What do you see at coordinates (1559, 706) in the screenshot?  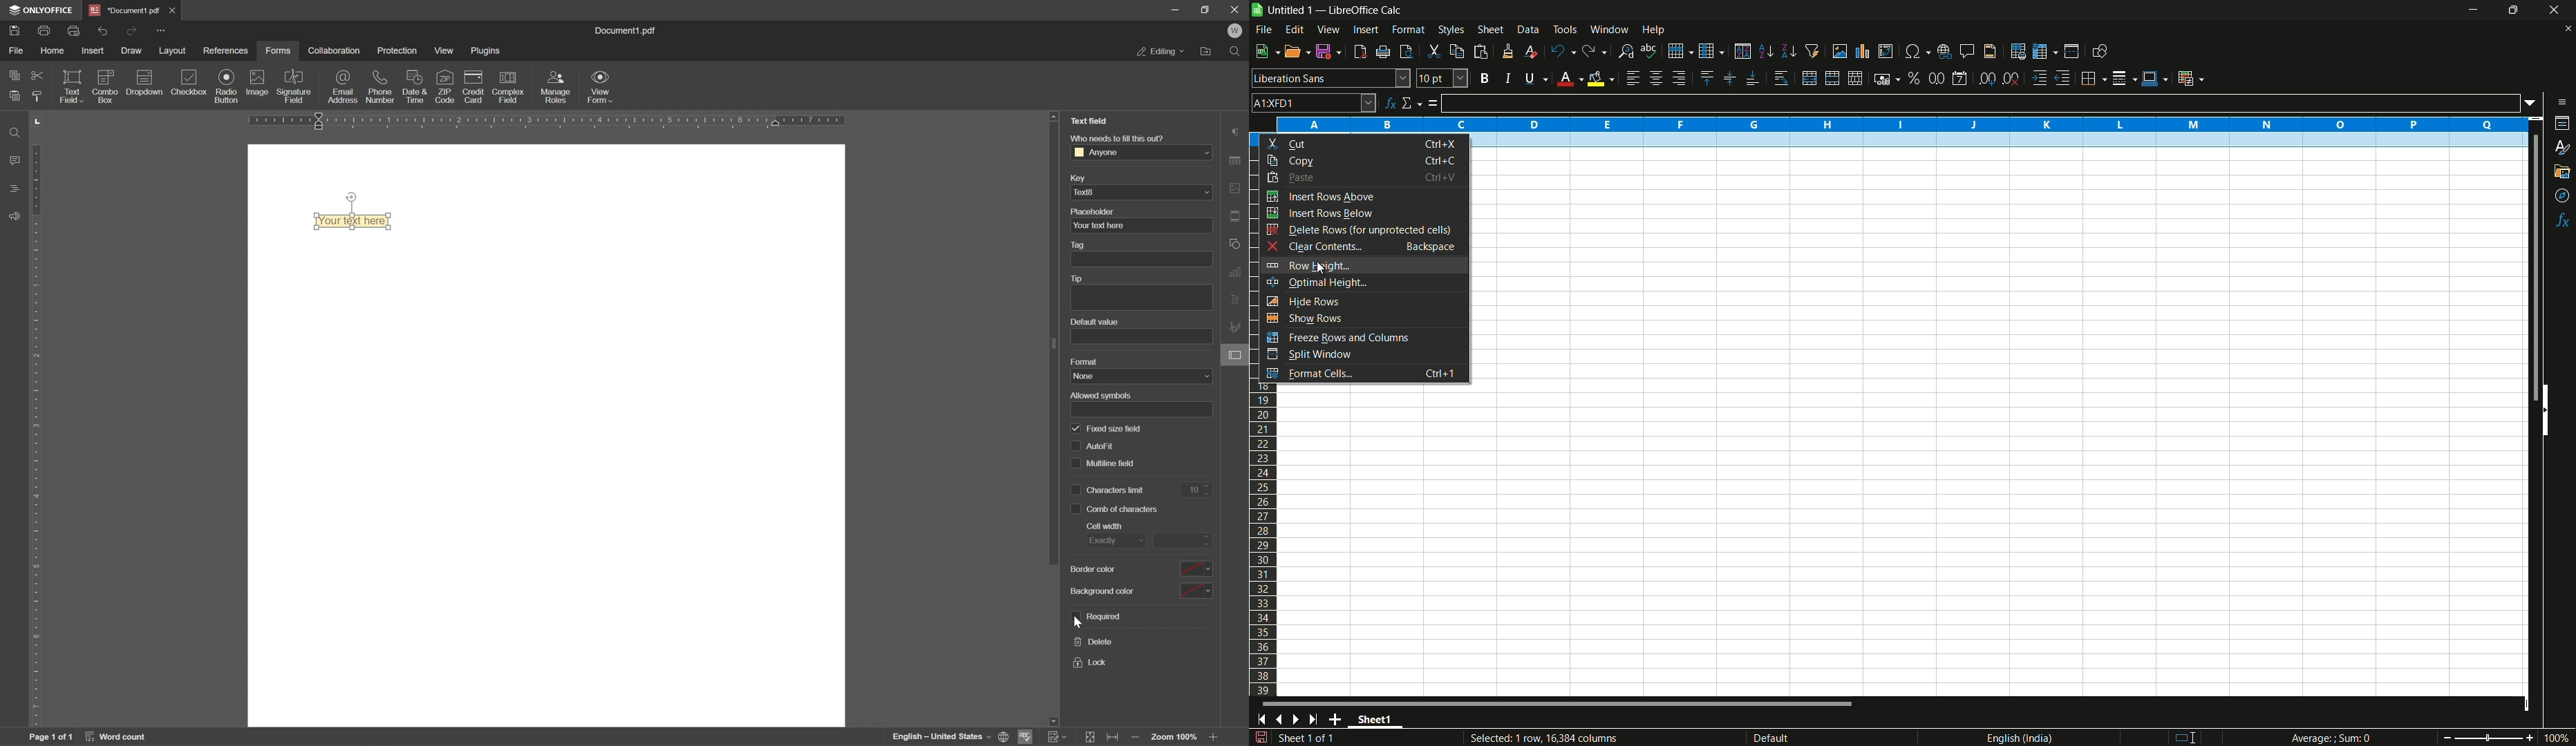 I see `scroll bar` at bounding box center [1559, 706].